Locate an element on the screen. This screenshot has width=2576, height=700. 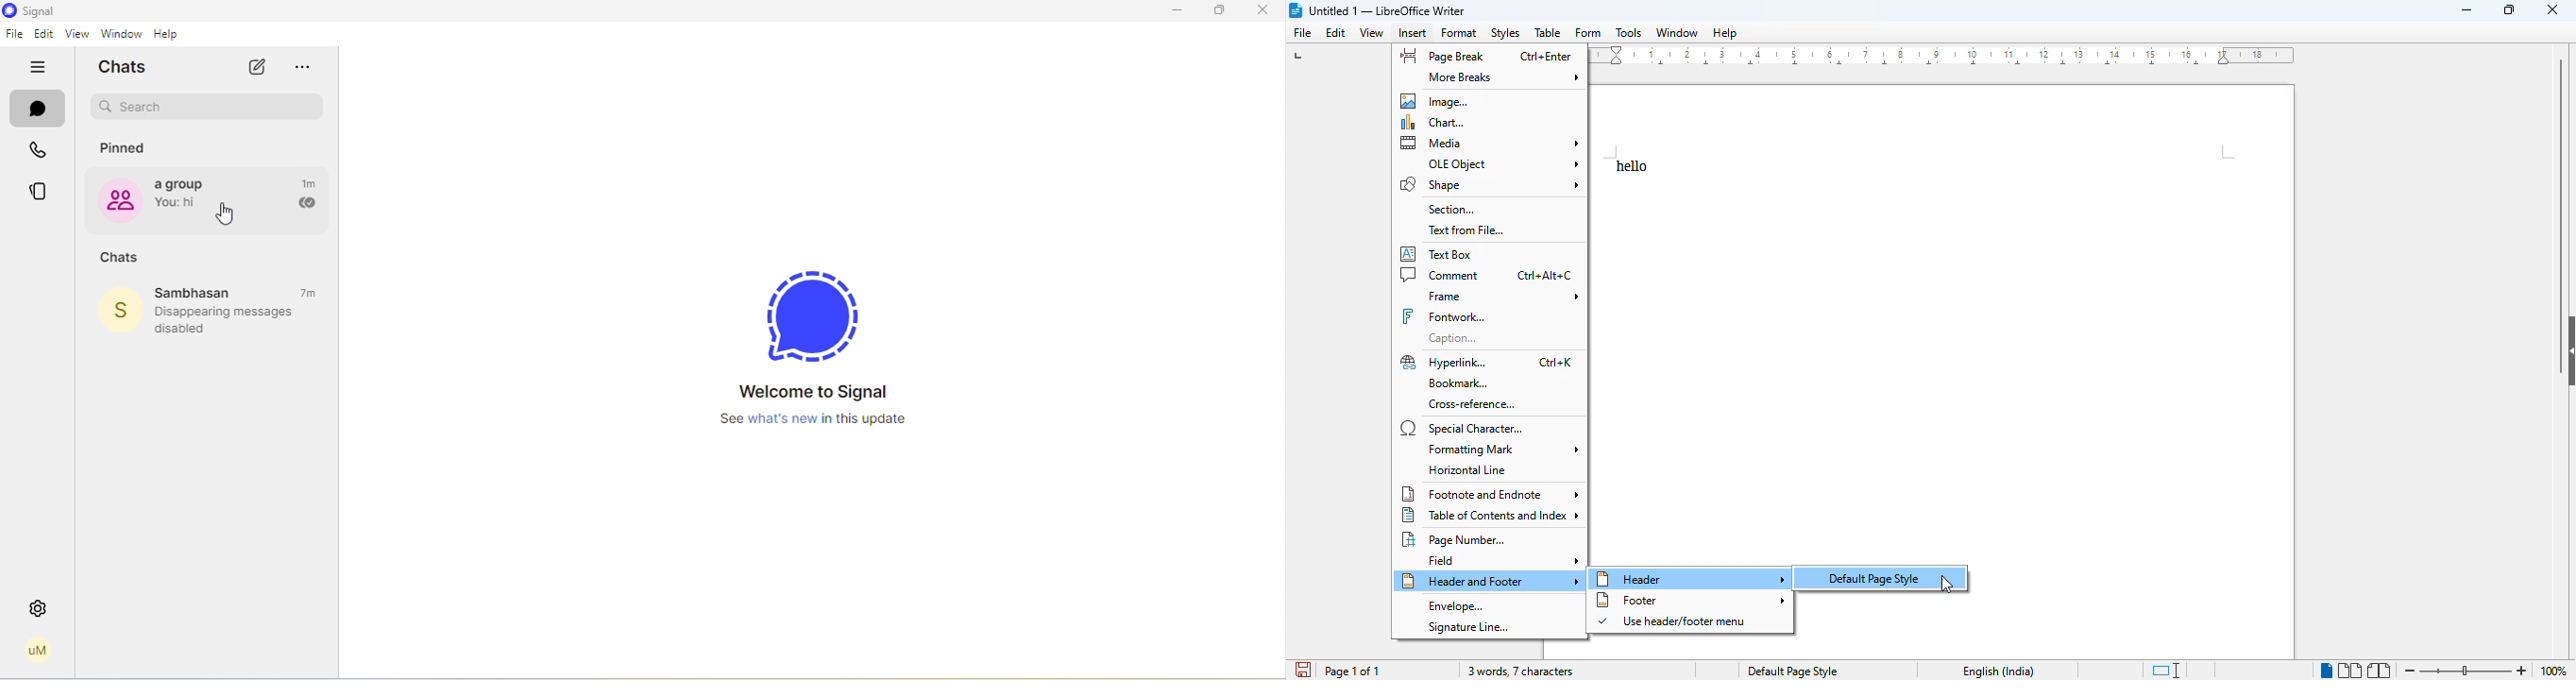
page break is located at coordinates (1443, 56).